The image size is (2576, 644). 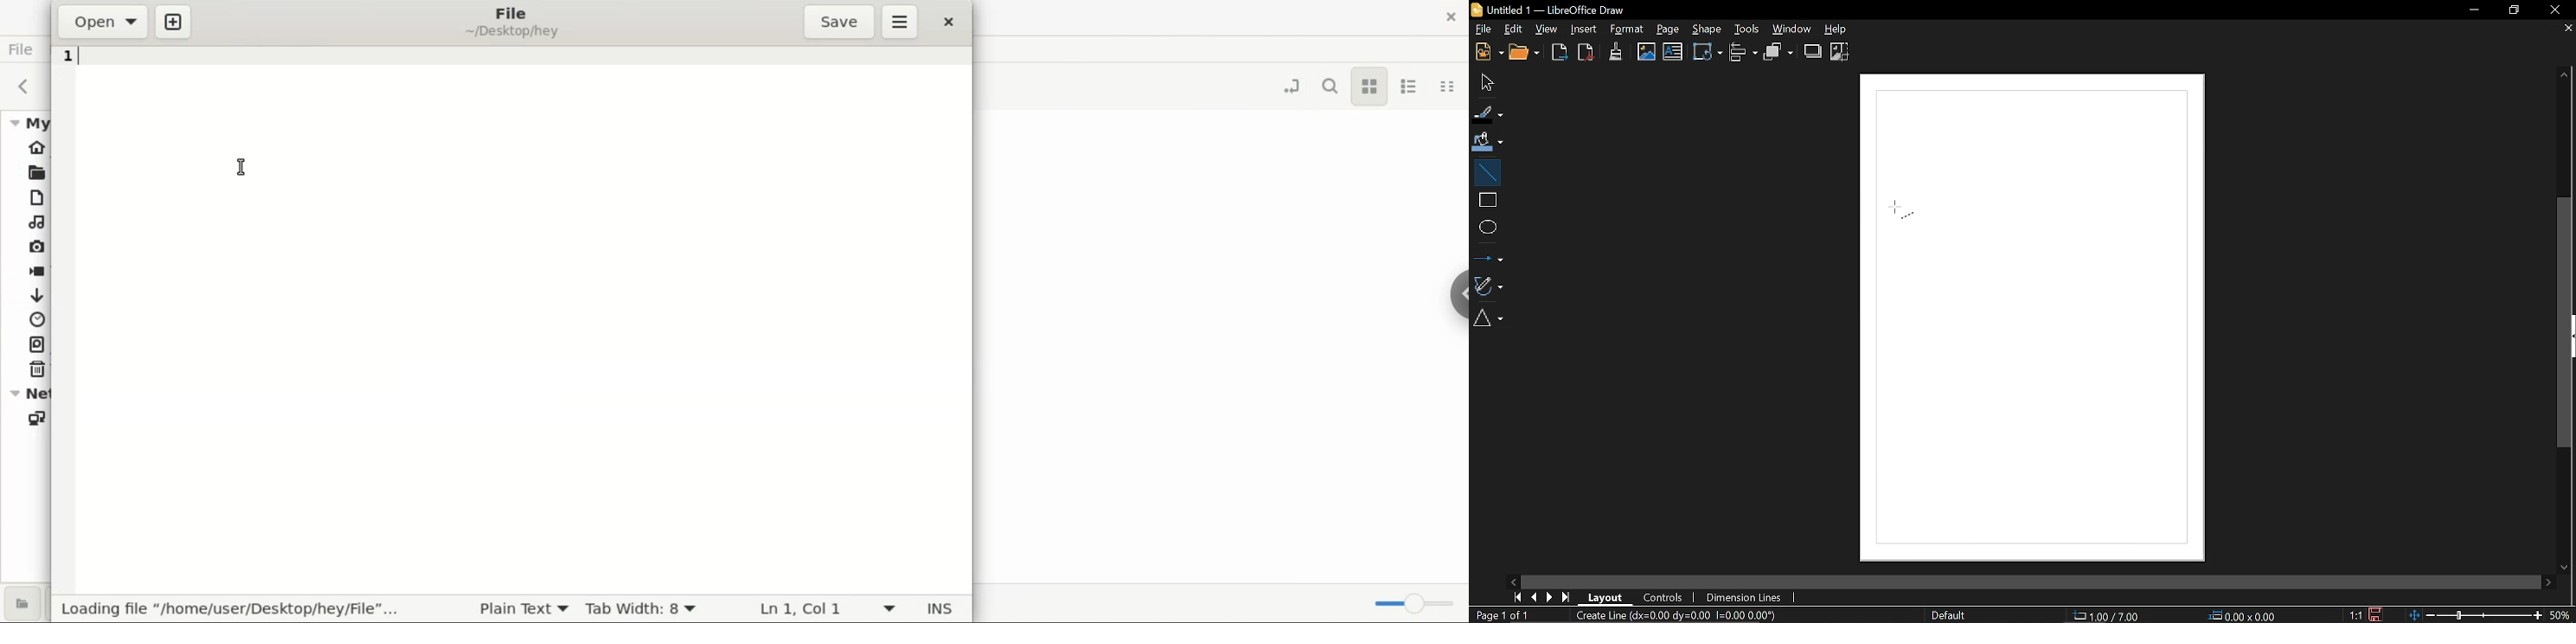 What do you see at coordinates (1515, 581) in the screenshot?
I see `Move left` at bounding box center [1515, 581].